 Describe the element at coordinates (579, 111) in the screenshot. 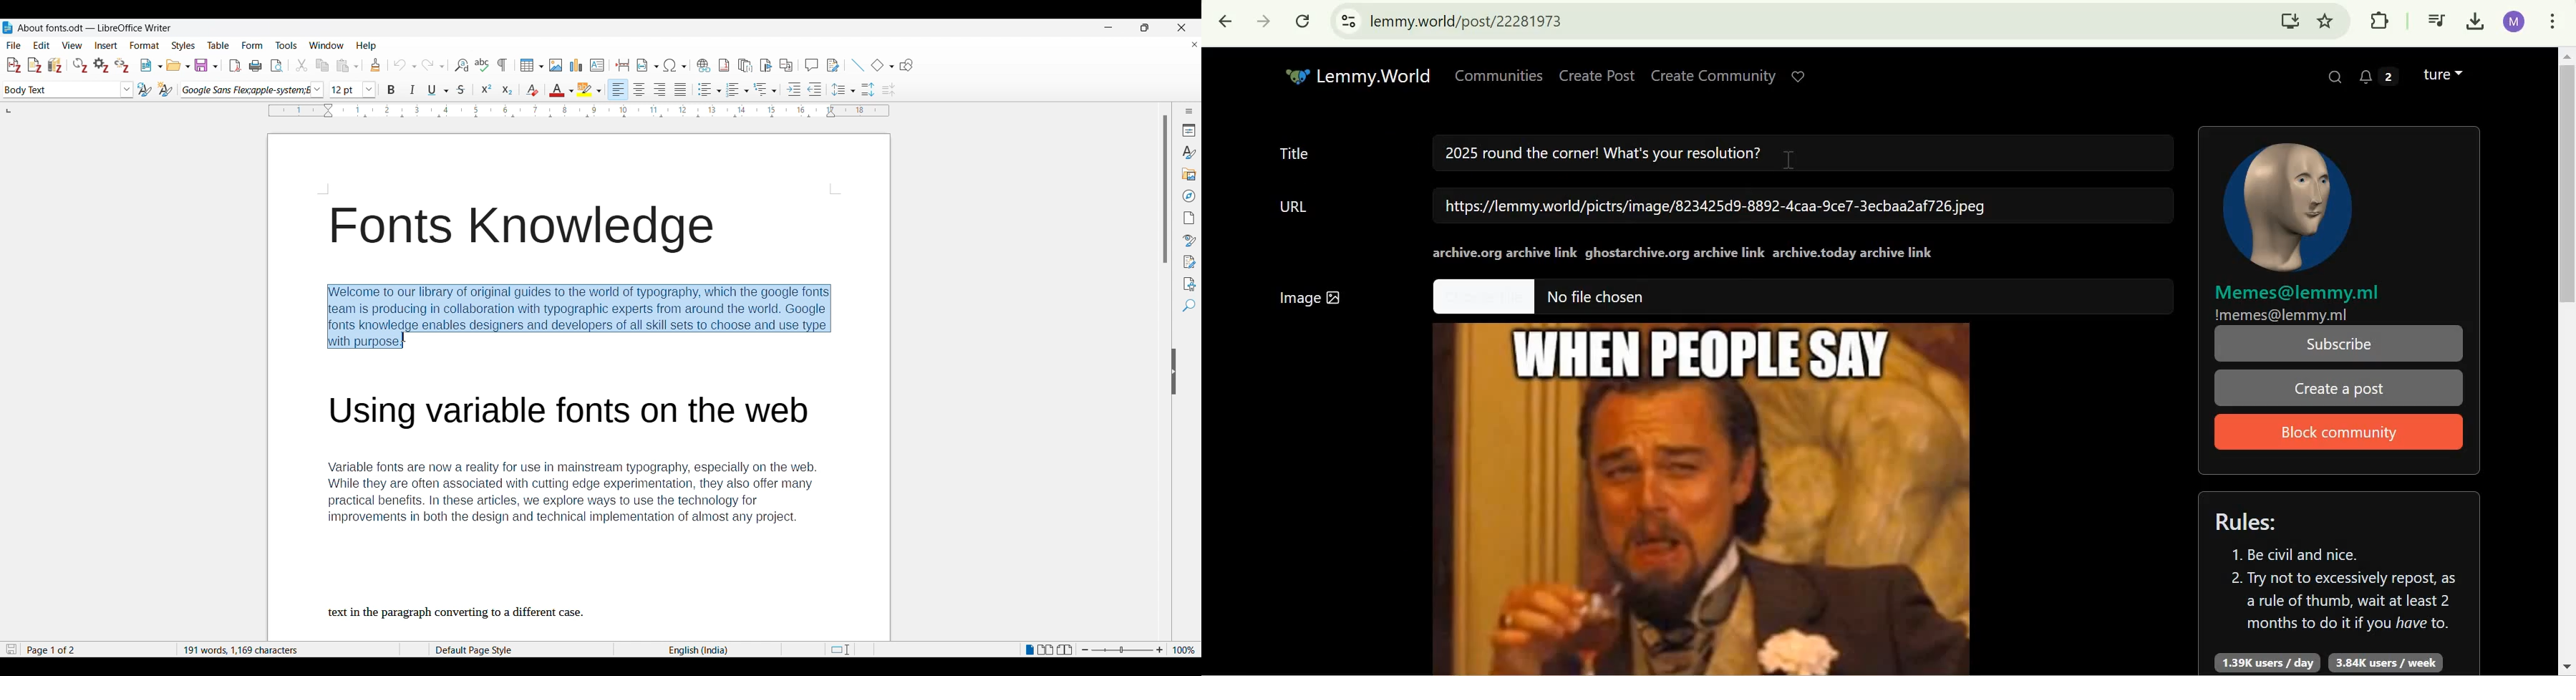

I see `Horizontal scale` at that location.